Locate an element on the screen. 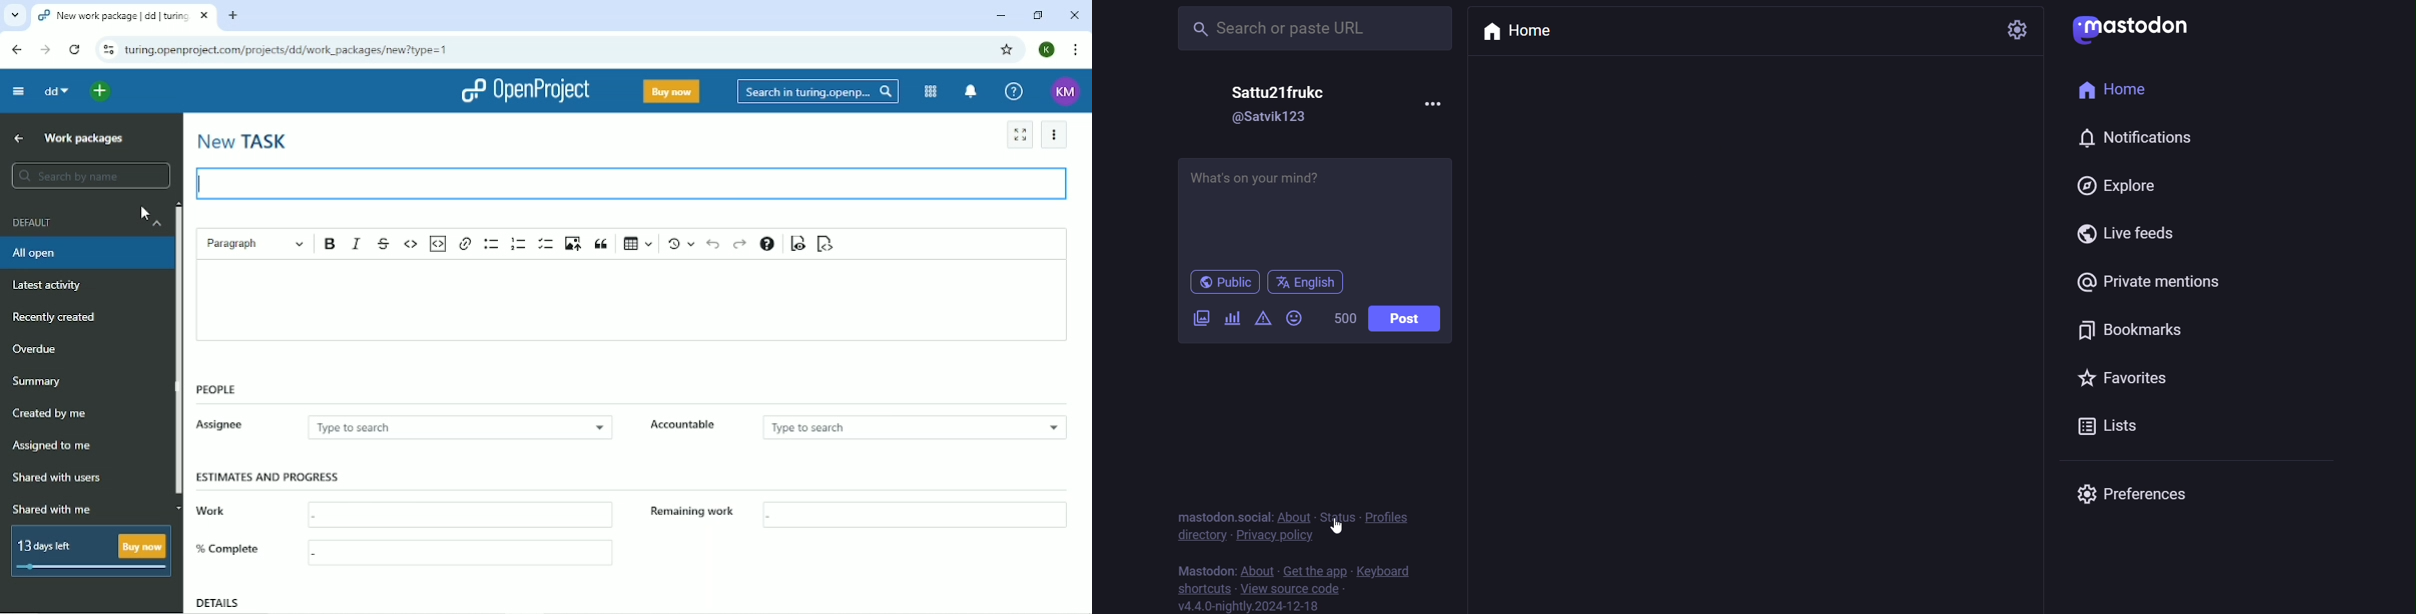 Image resolution: width=2436 pixels, height=616 pixels. Assigned to me is located at coordinates (52, 446).